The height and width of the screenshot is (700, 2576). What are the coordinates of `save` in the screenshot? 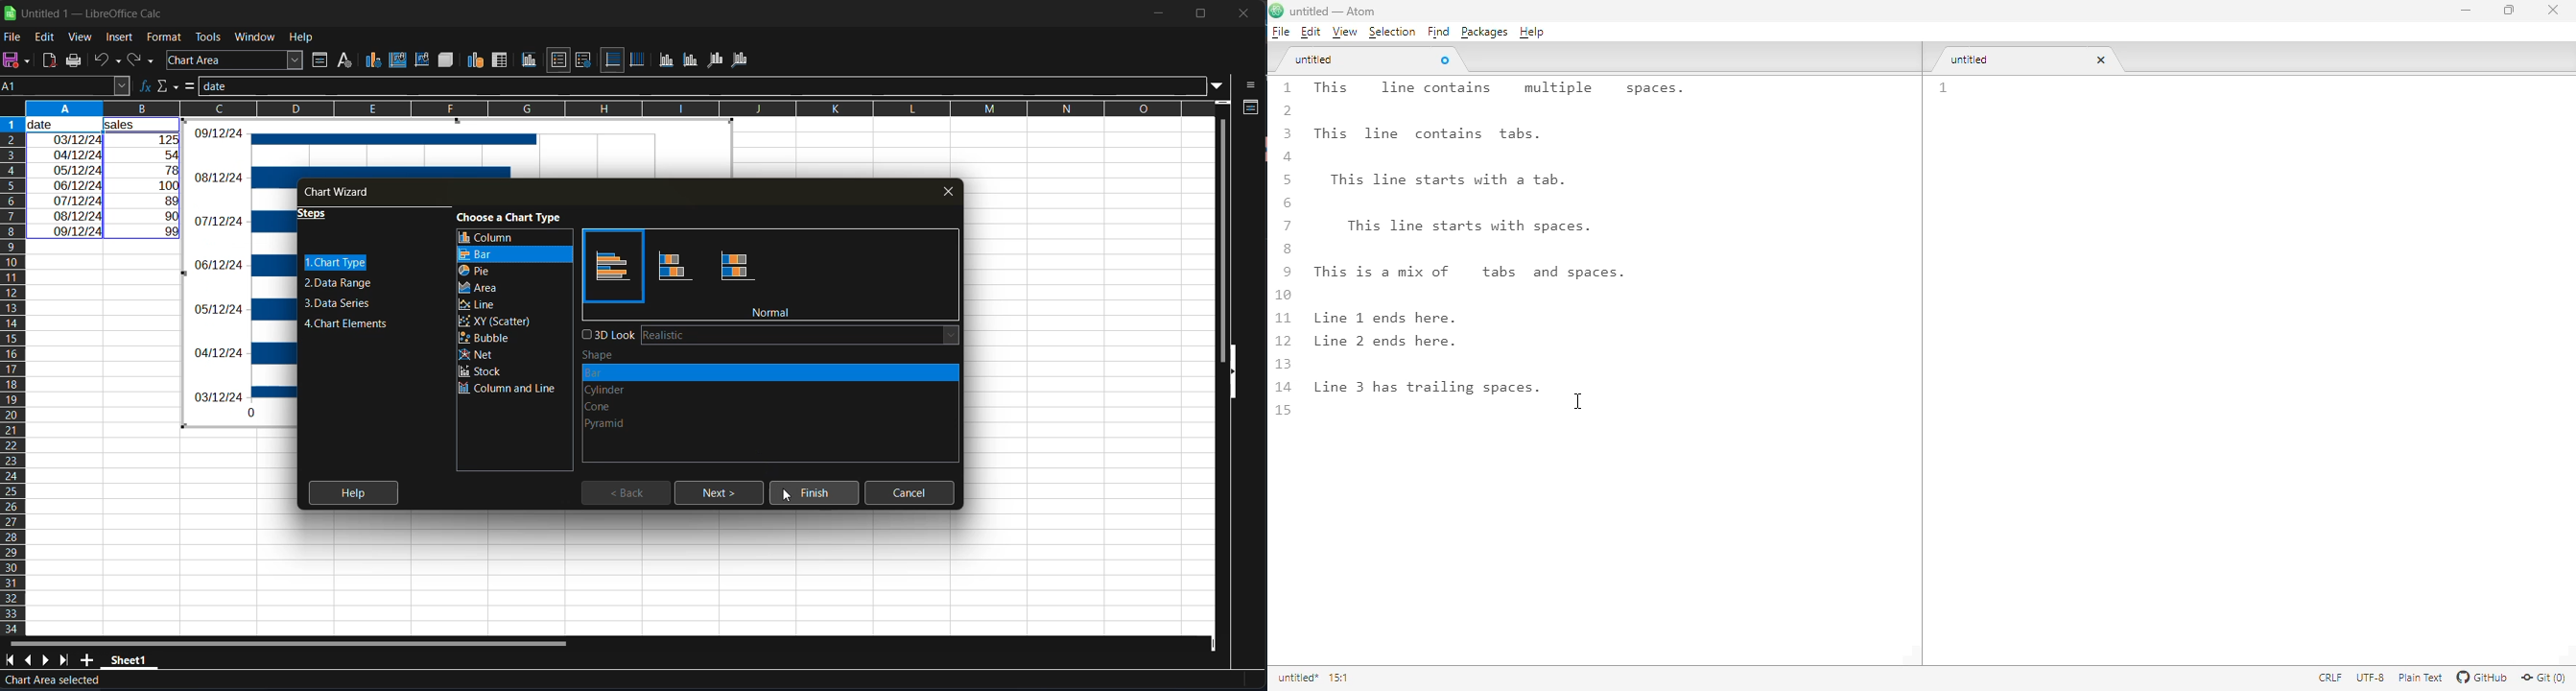 It's located at (19, 60).